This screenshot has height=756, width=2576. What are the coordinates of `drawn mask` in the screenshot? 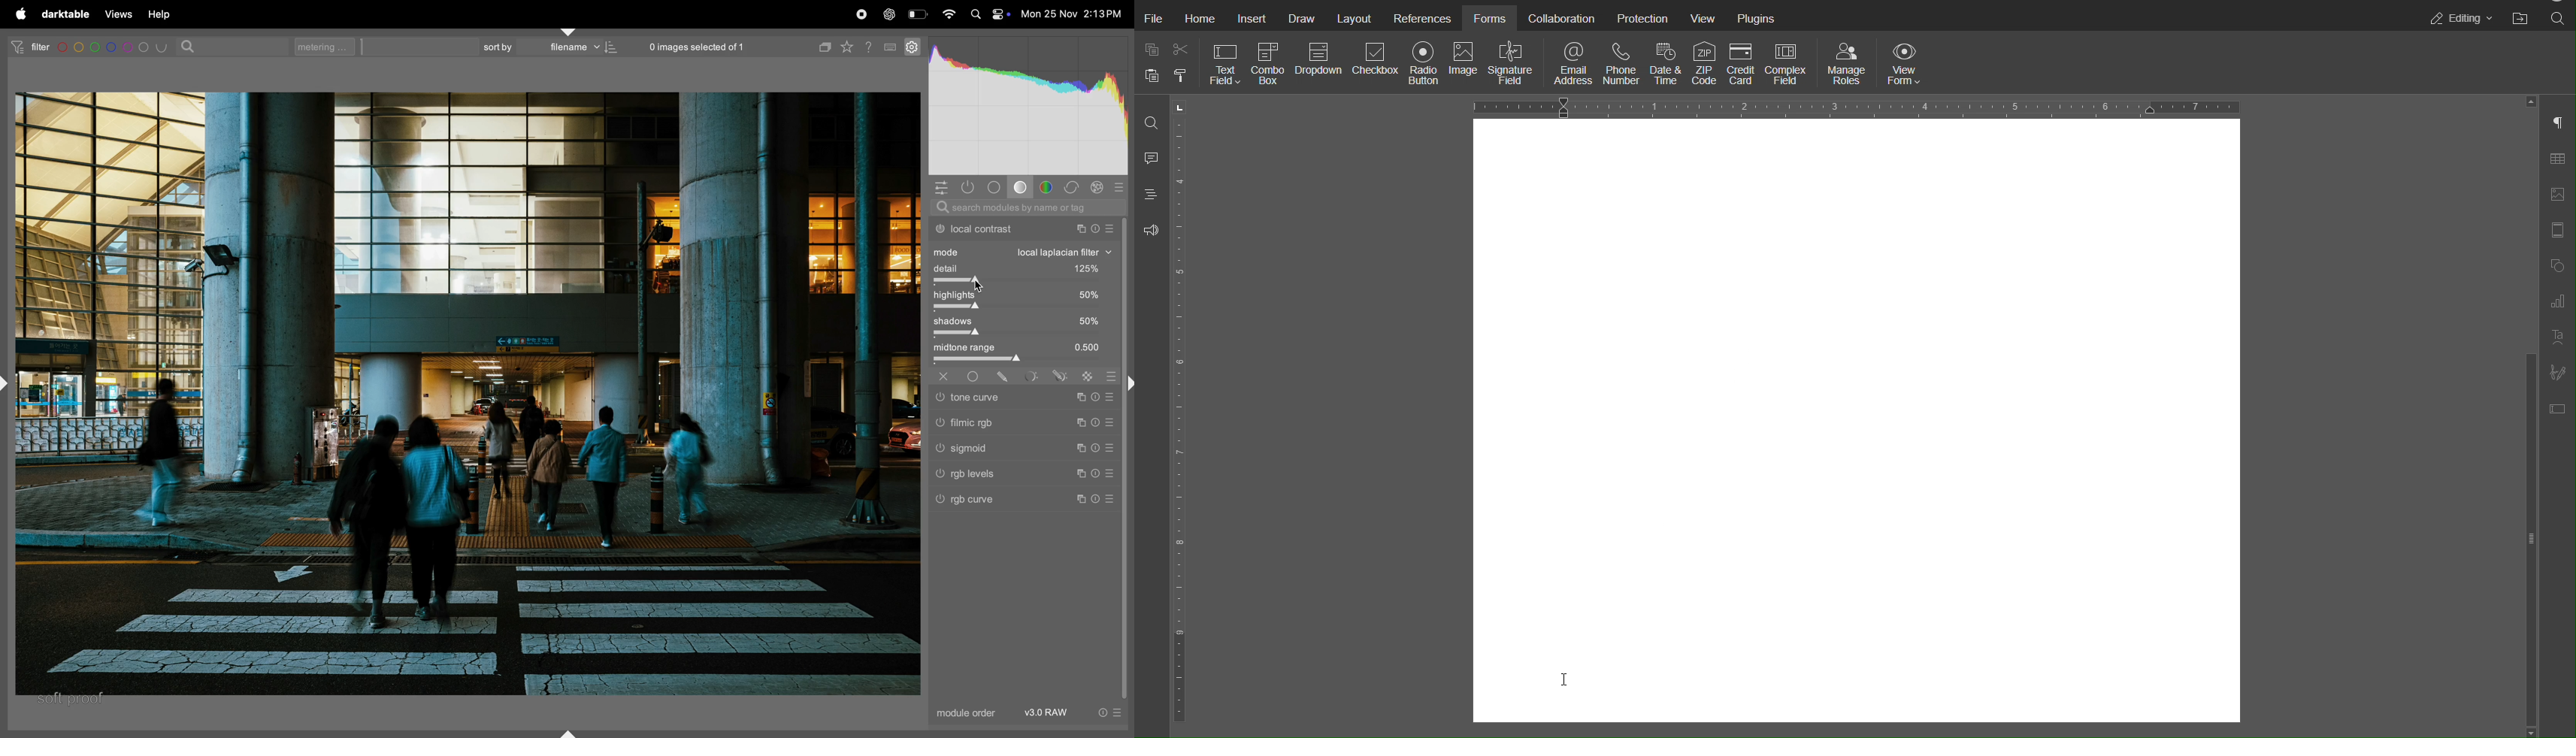 It's located at (1006, 377).